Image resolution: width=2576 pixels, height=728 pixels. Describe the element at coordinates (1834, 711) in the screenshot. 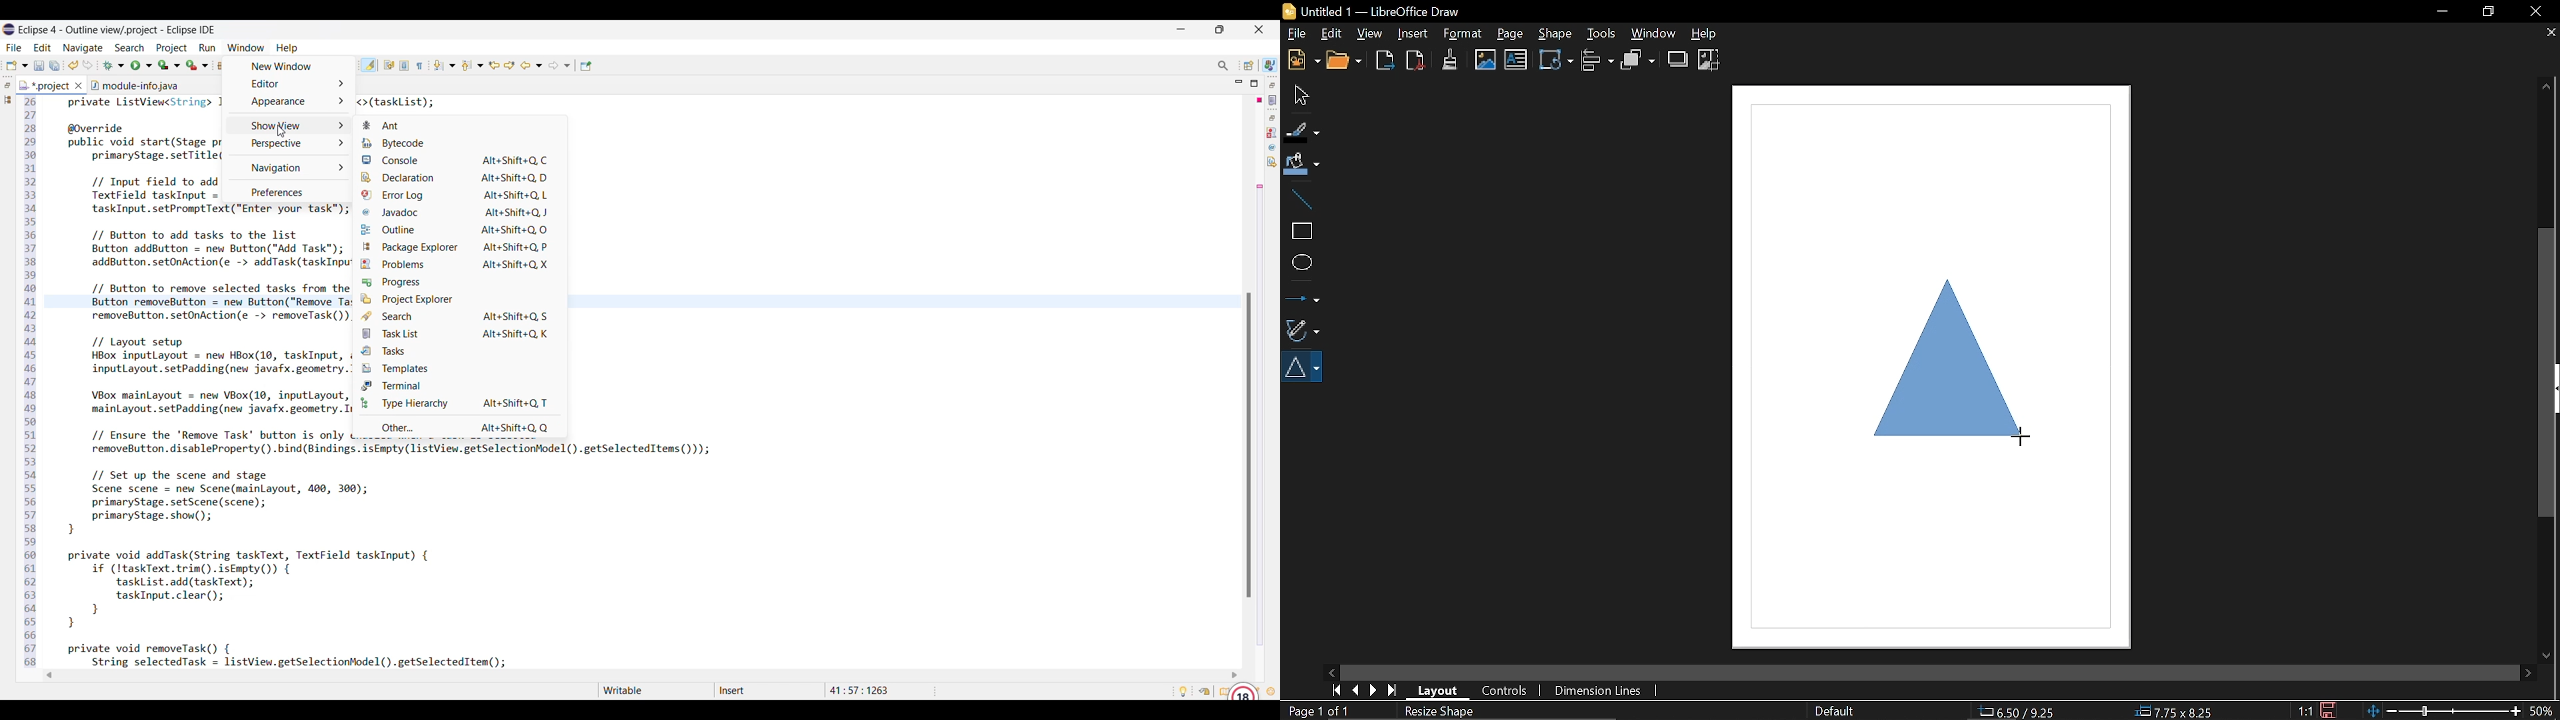

I see `Slide master name` at that location.